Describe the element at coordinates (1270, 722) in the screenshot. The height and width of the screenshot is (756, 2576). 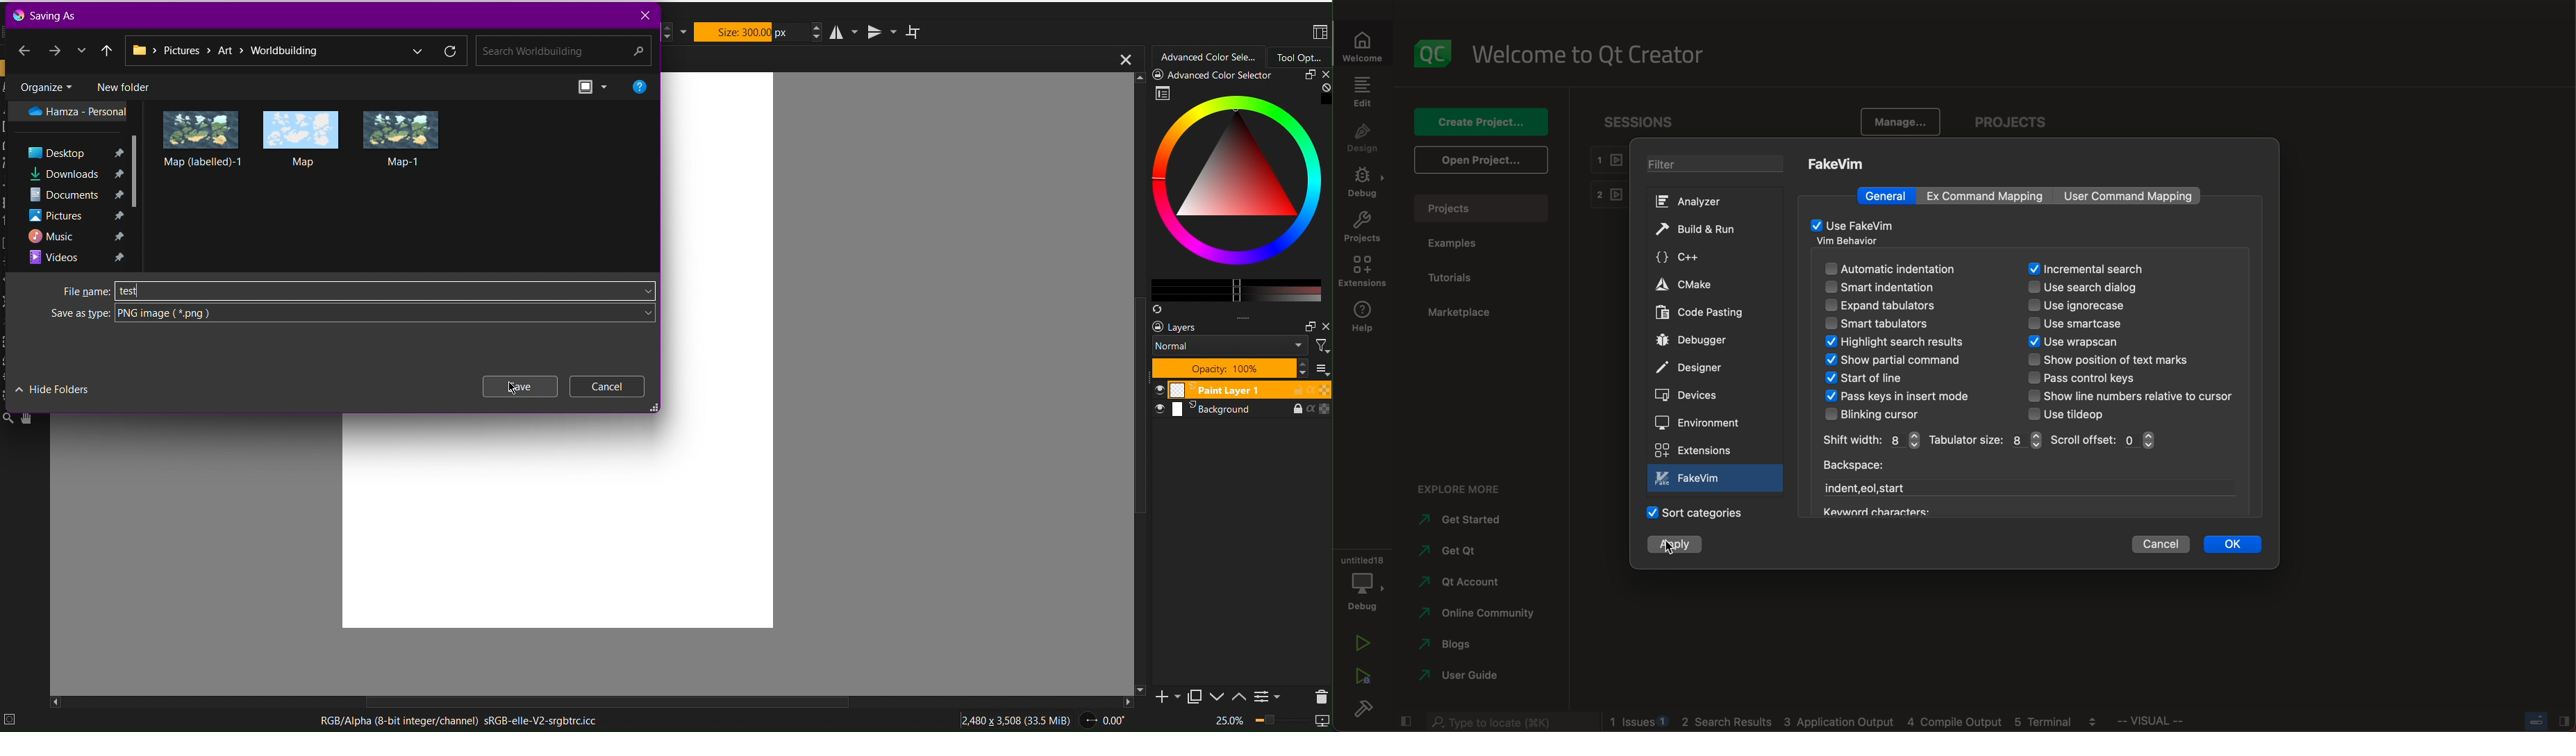
I see `Zoom` at that location.